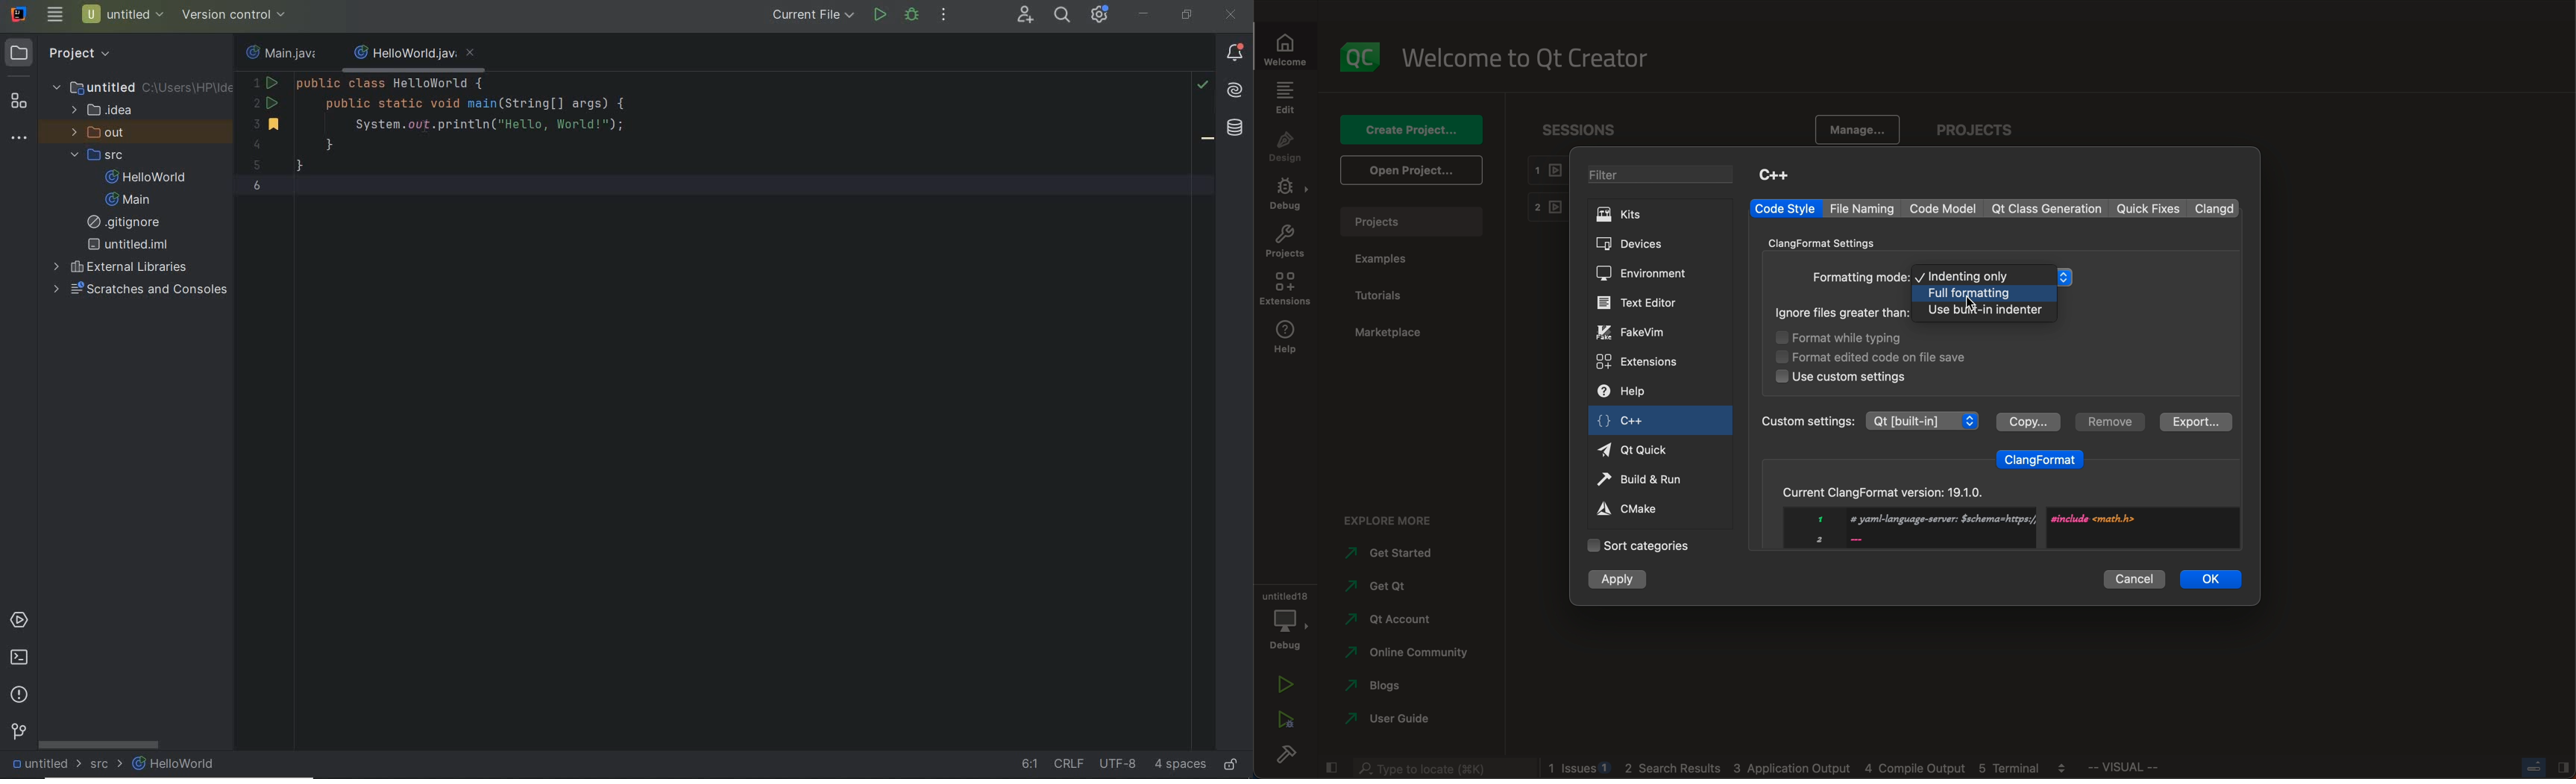 The image size is (2576, 784). What do you see at coordinates (1640, 361) in the screenshot?
I see `extensions` at bounding box center [1640, 361].